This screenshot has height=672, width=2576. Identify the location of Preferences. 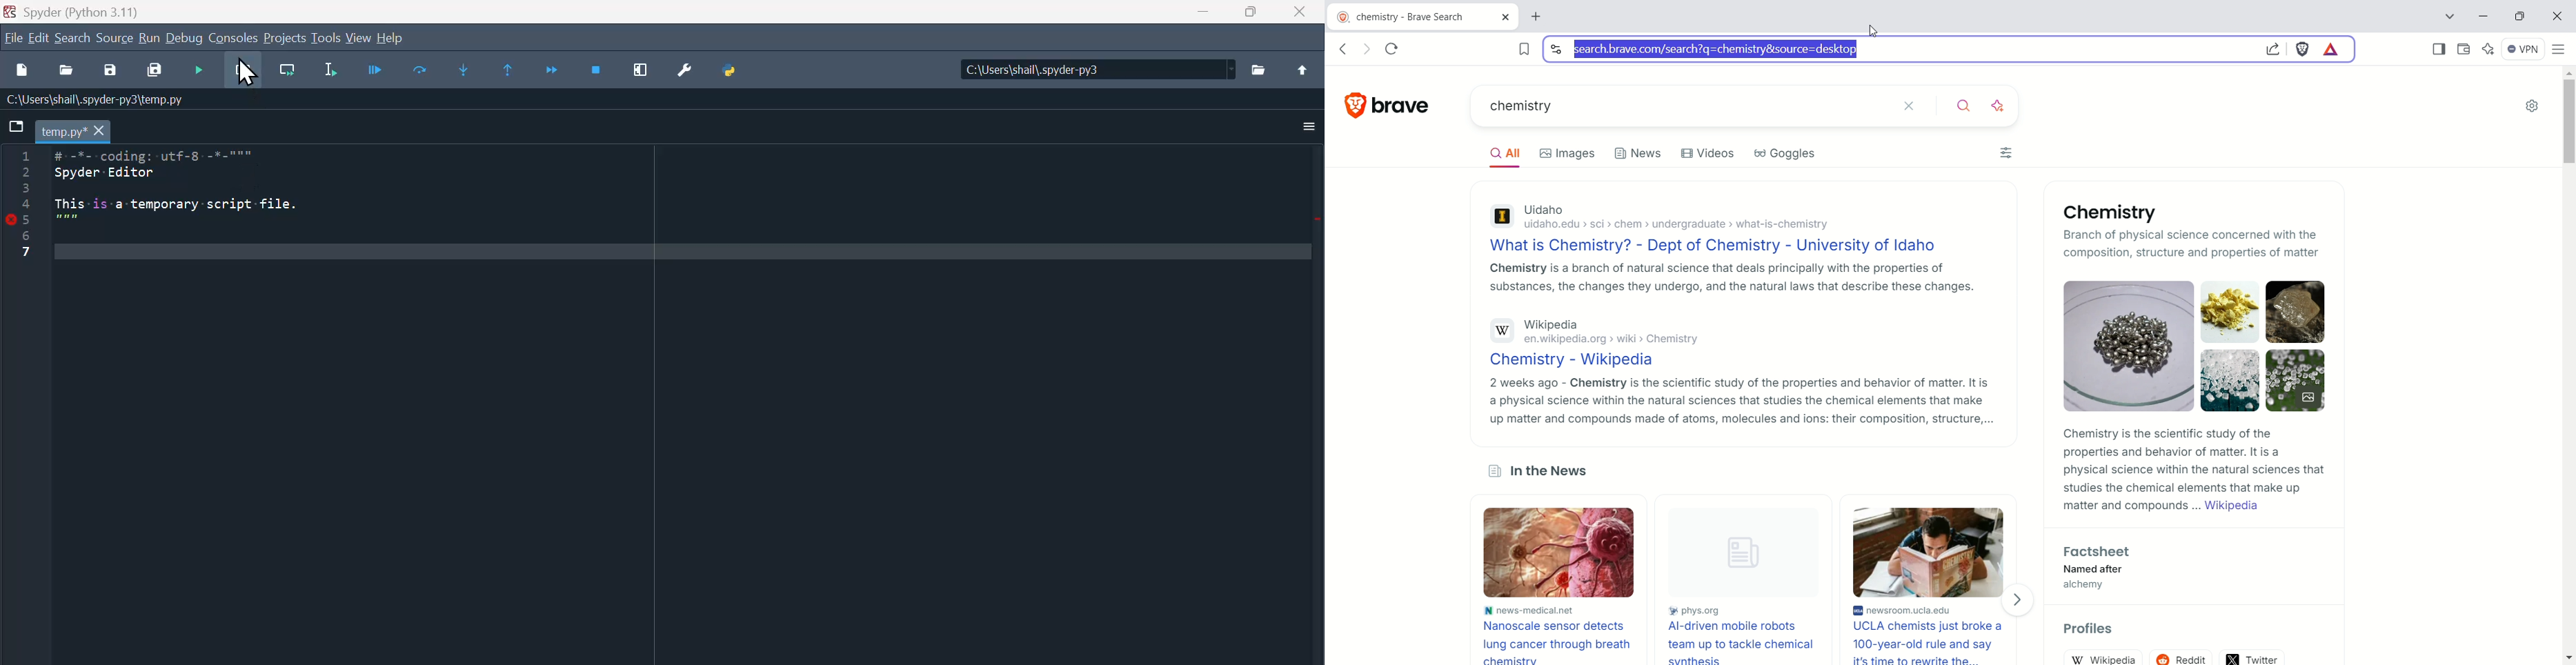
(688, 70).